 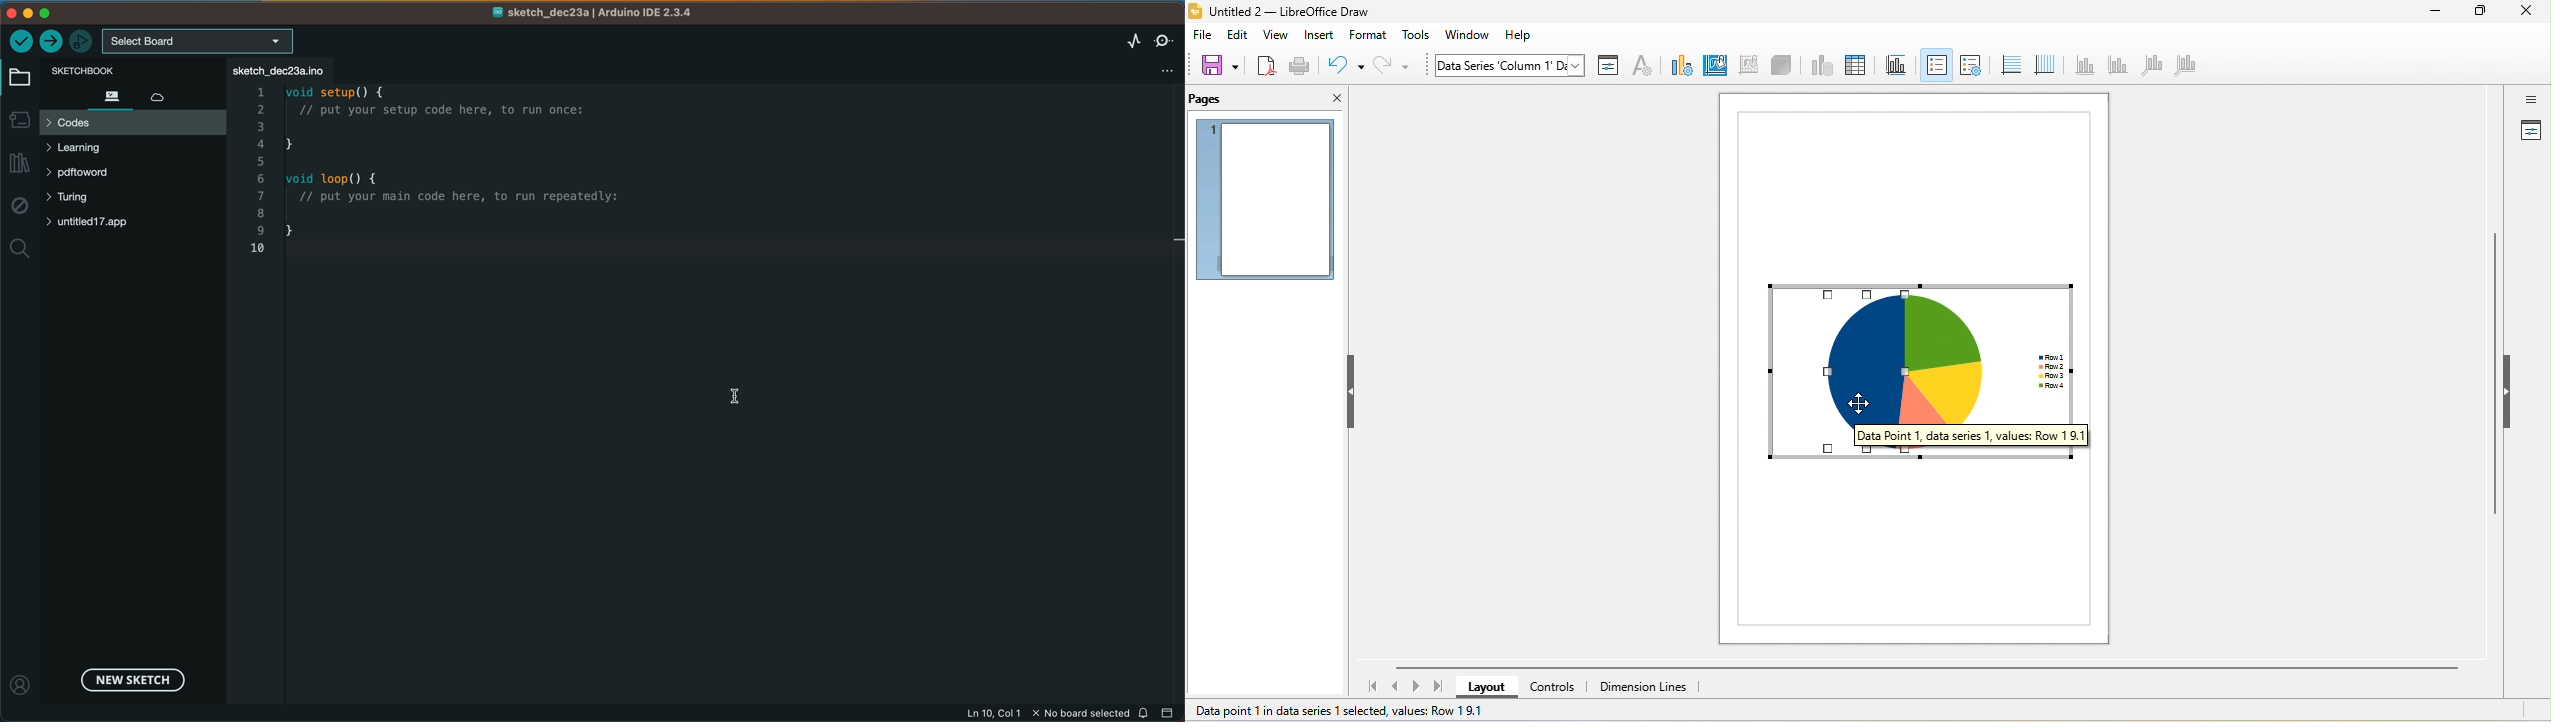 I want to click on cloud, so click(x=165, y=95).